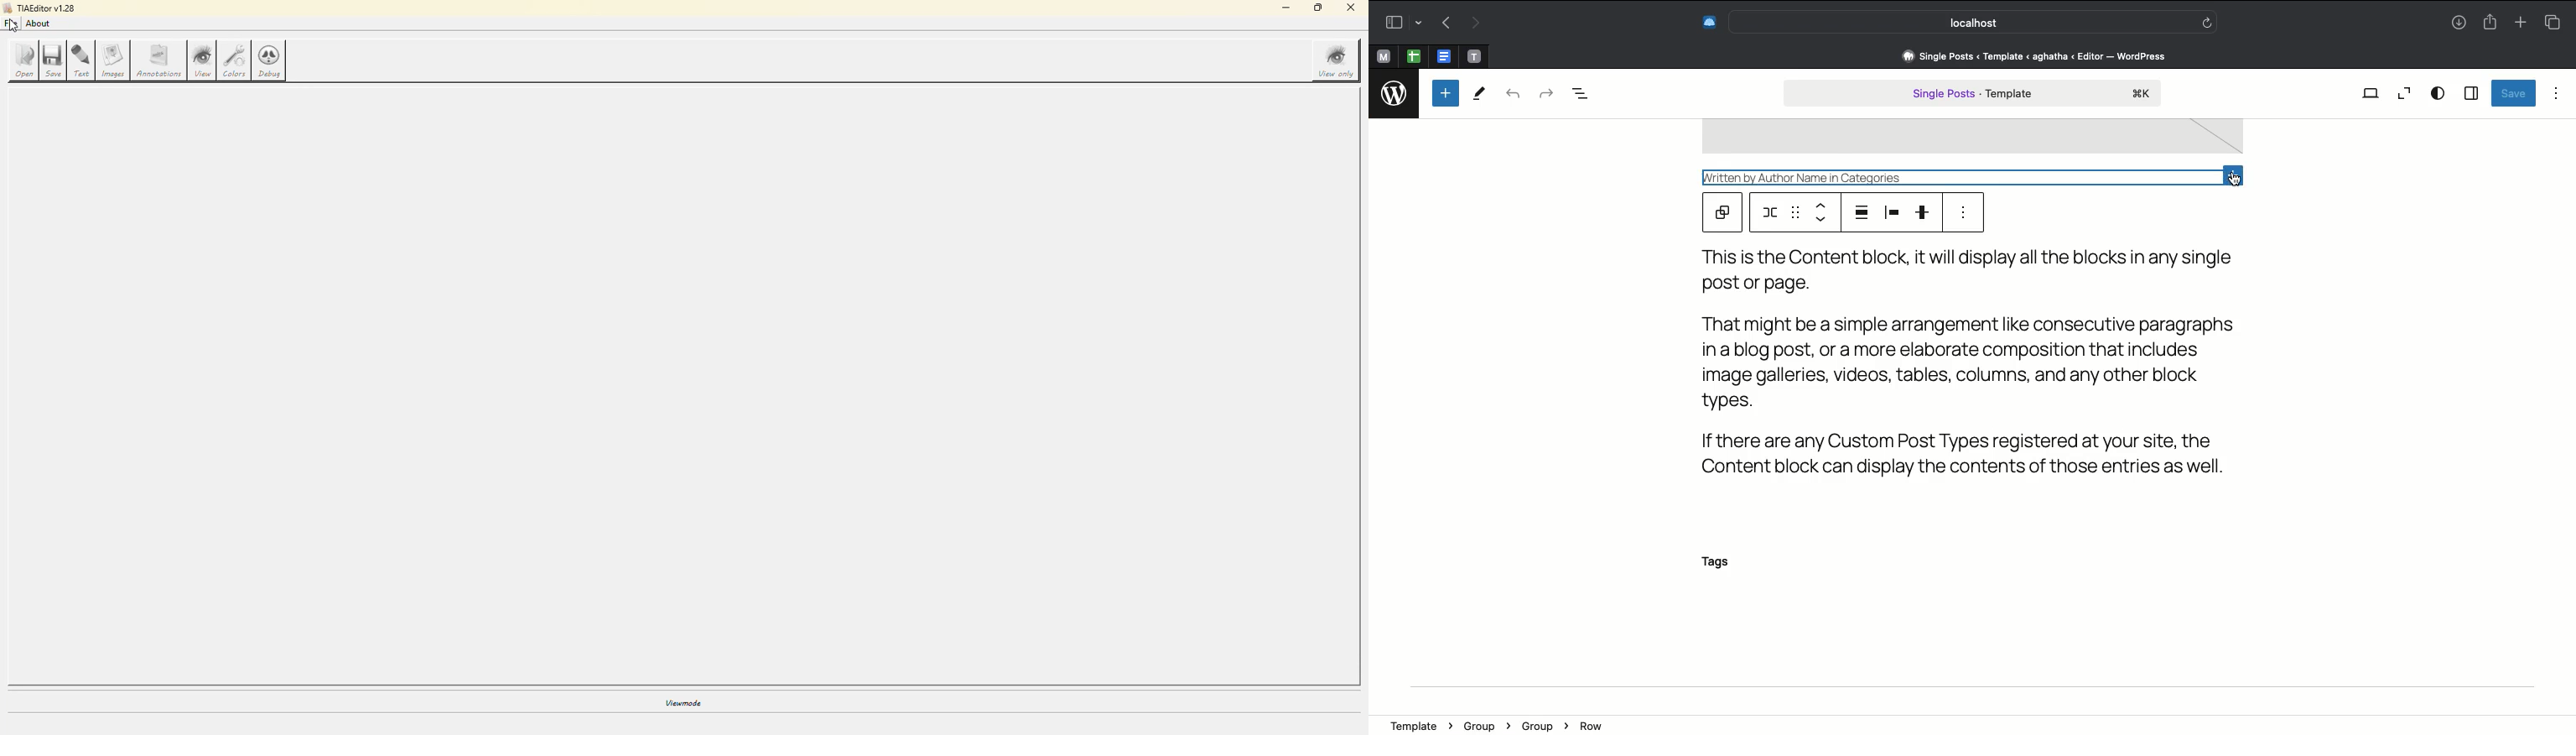 This screenshot has height=756, width=2576. I want to click on Row, so click(1769, 212).